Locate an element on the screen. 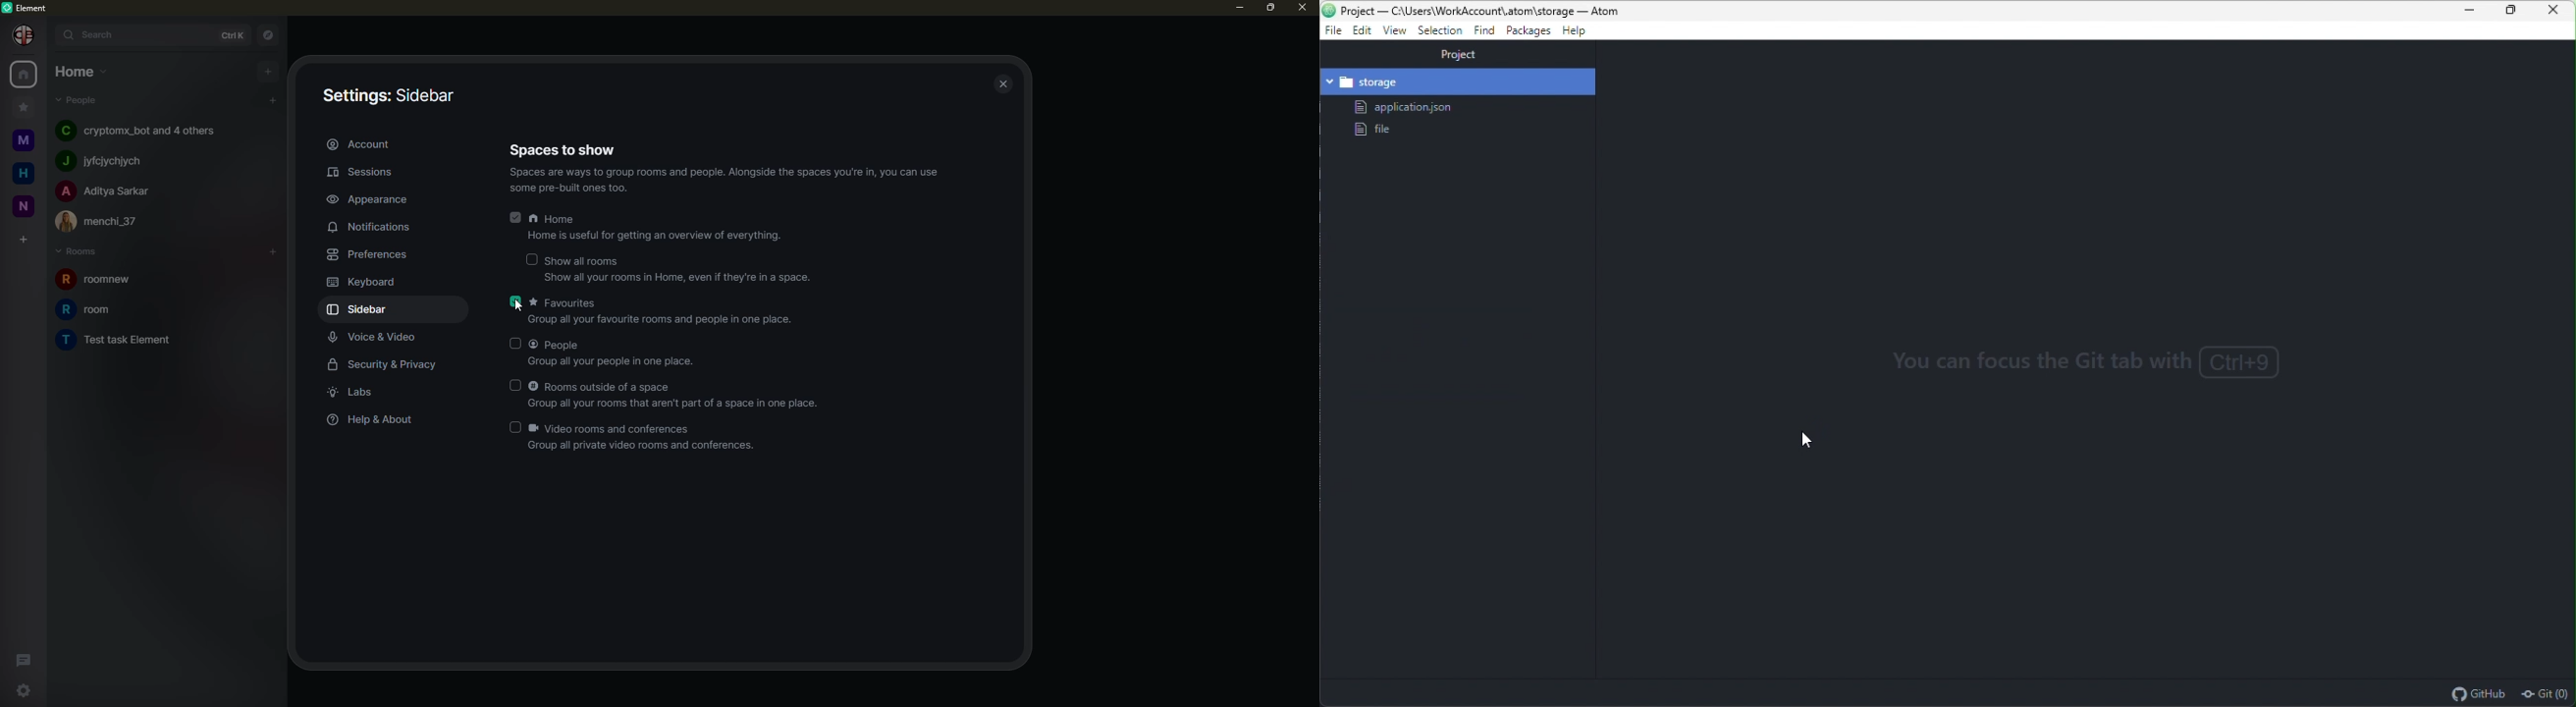 This screenshot has height=728, width=2576. Restore is located at coordinates (2514, 10).